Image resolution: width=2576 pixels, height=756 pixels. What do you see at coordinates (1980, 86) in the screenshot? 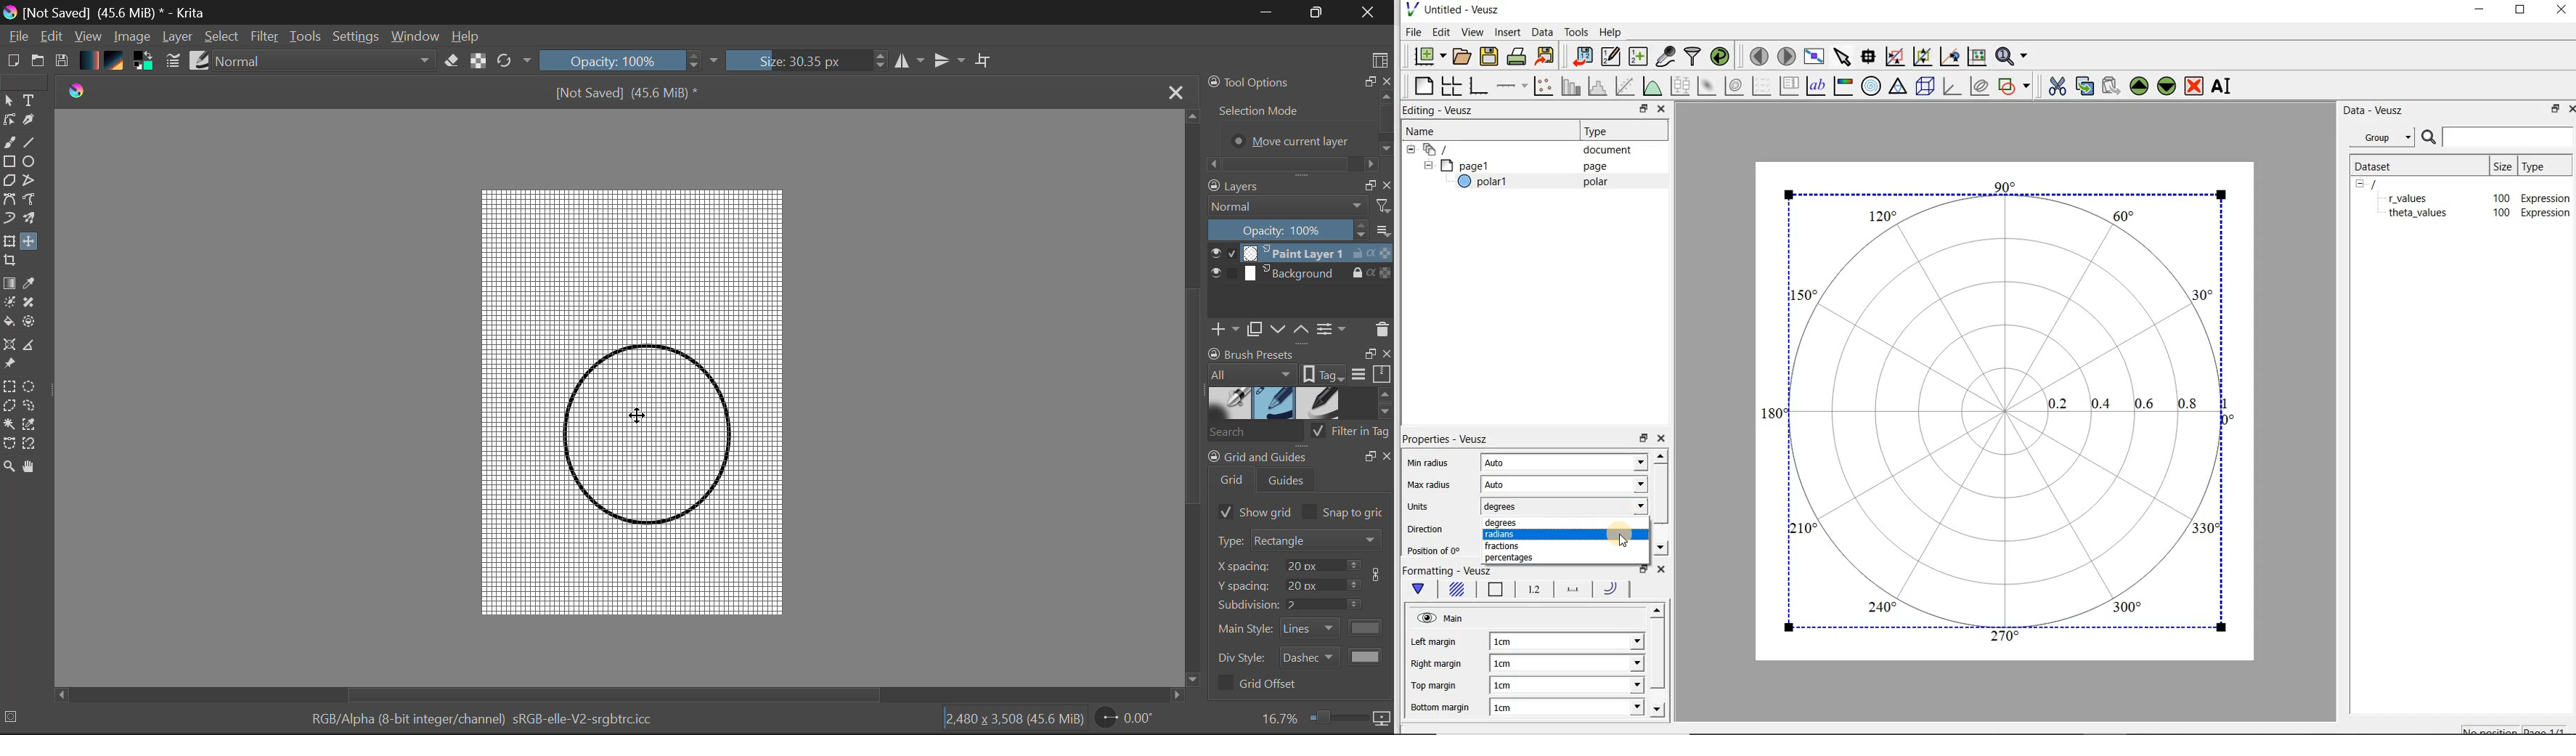
I see `plot covariance ellipses` at bounding box center [1980, 86].